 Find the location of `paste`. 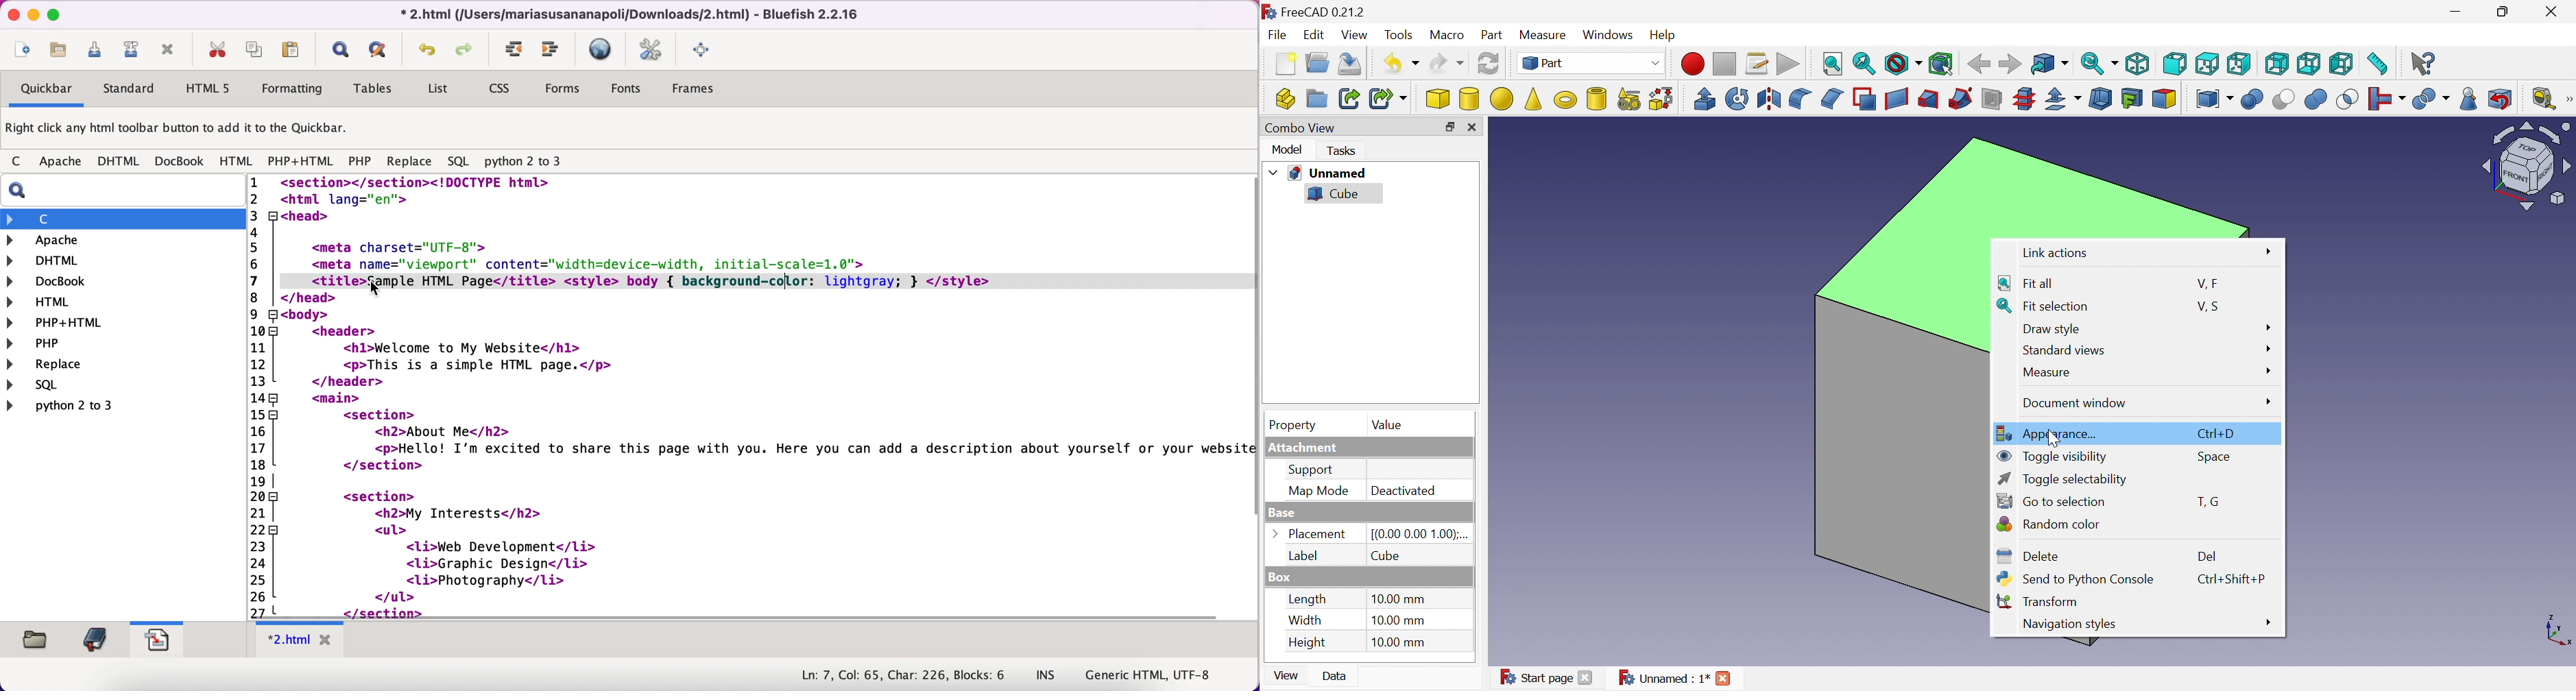

paste is located at coordinates (294, 49).